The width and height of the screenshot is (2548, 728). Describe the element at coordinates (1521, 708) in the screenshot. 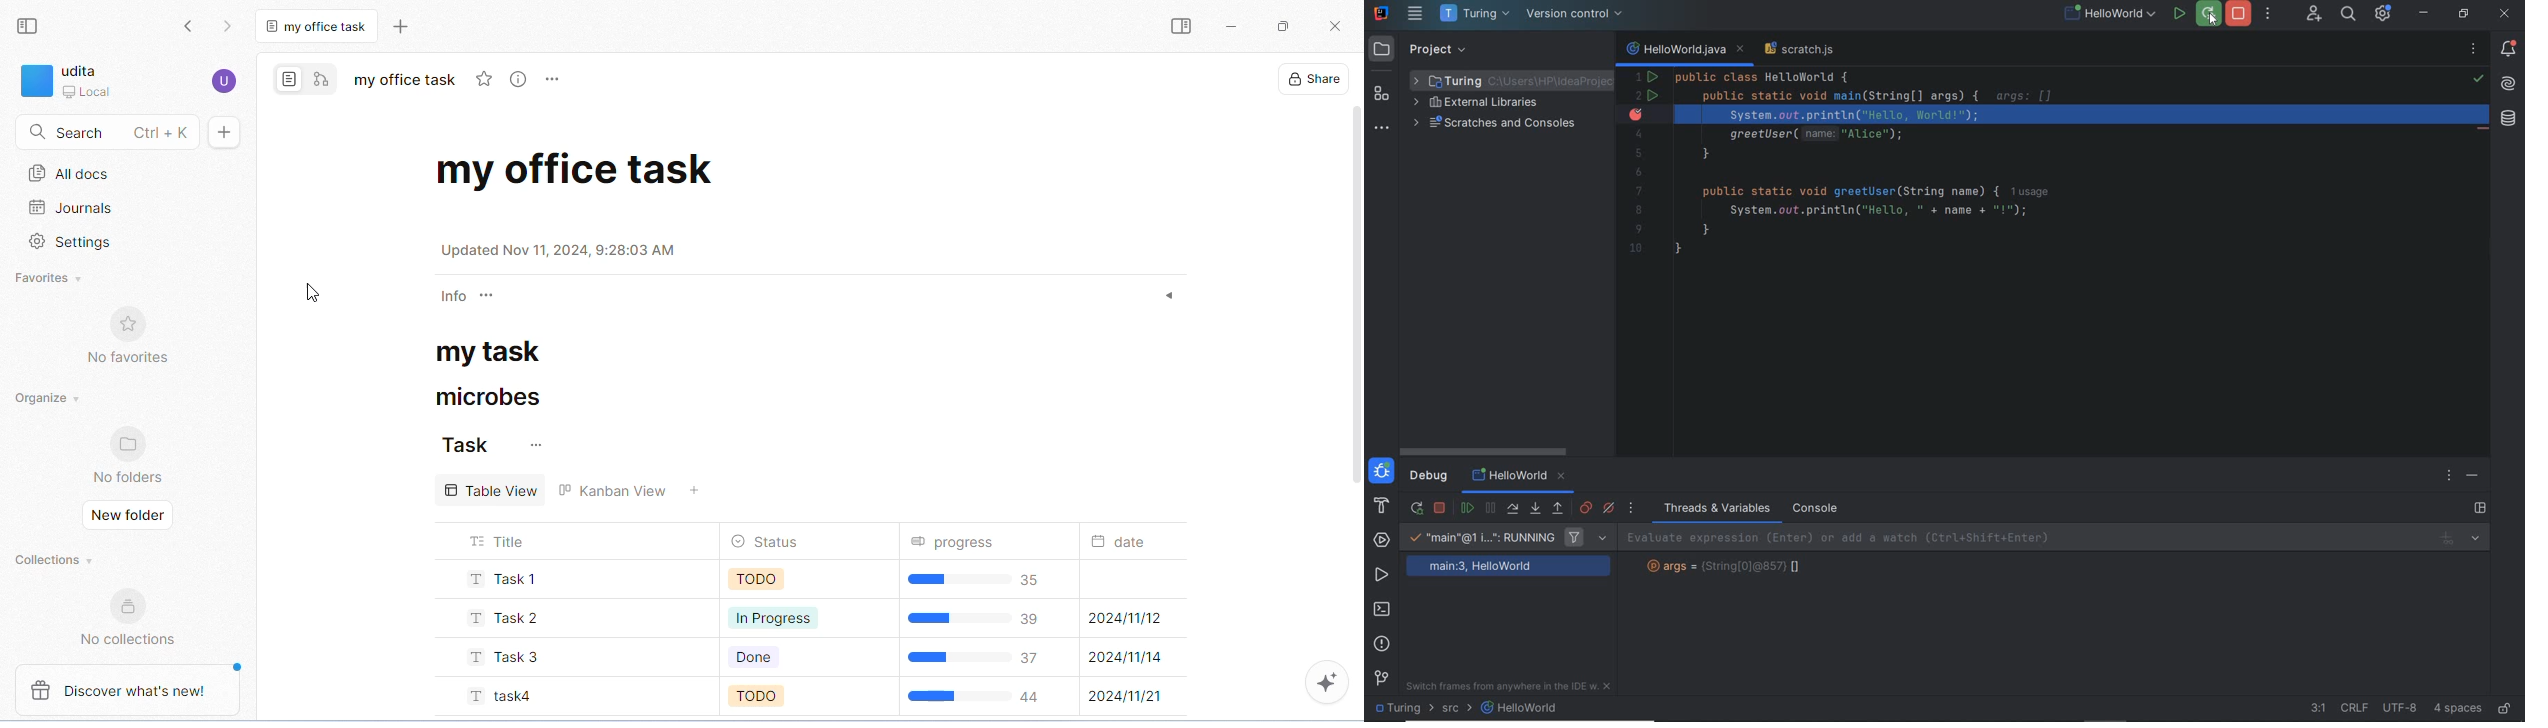

I see `file name` at that location.